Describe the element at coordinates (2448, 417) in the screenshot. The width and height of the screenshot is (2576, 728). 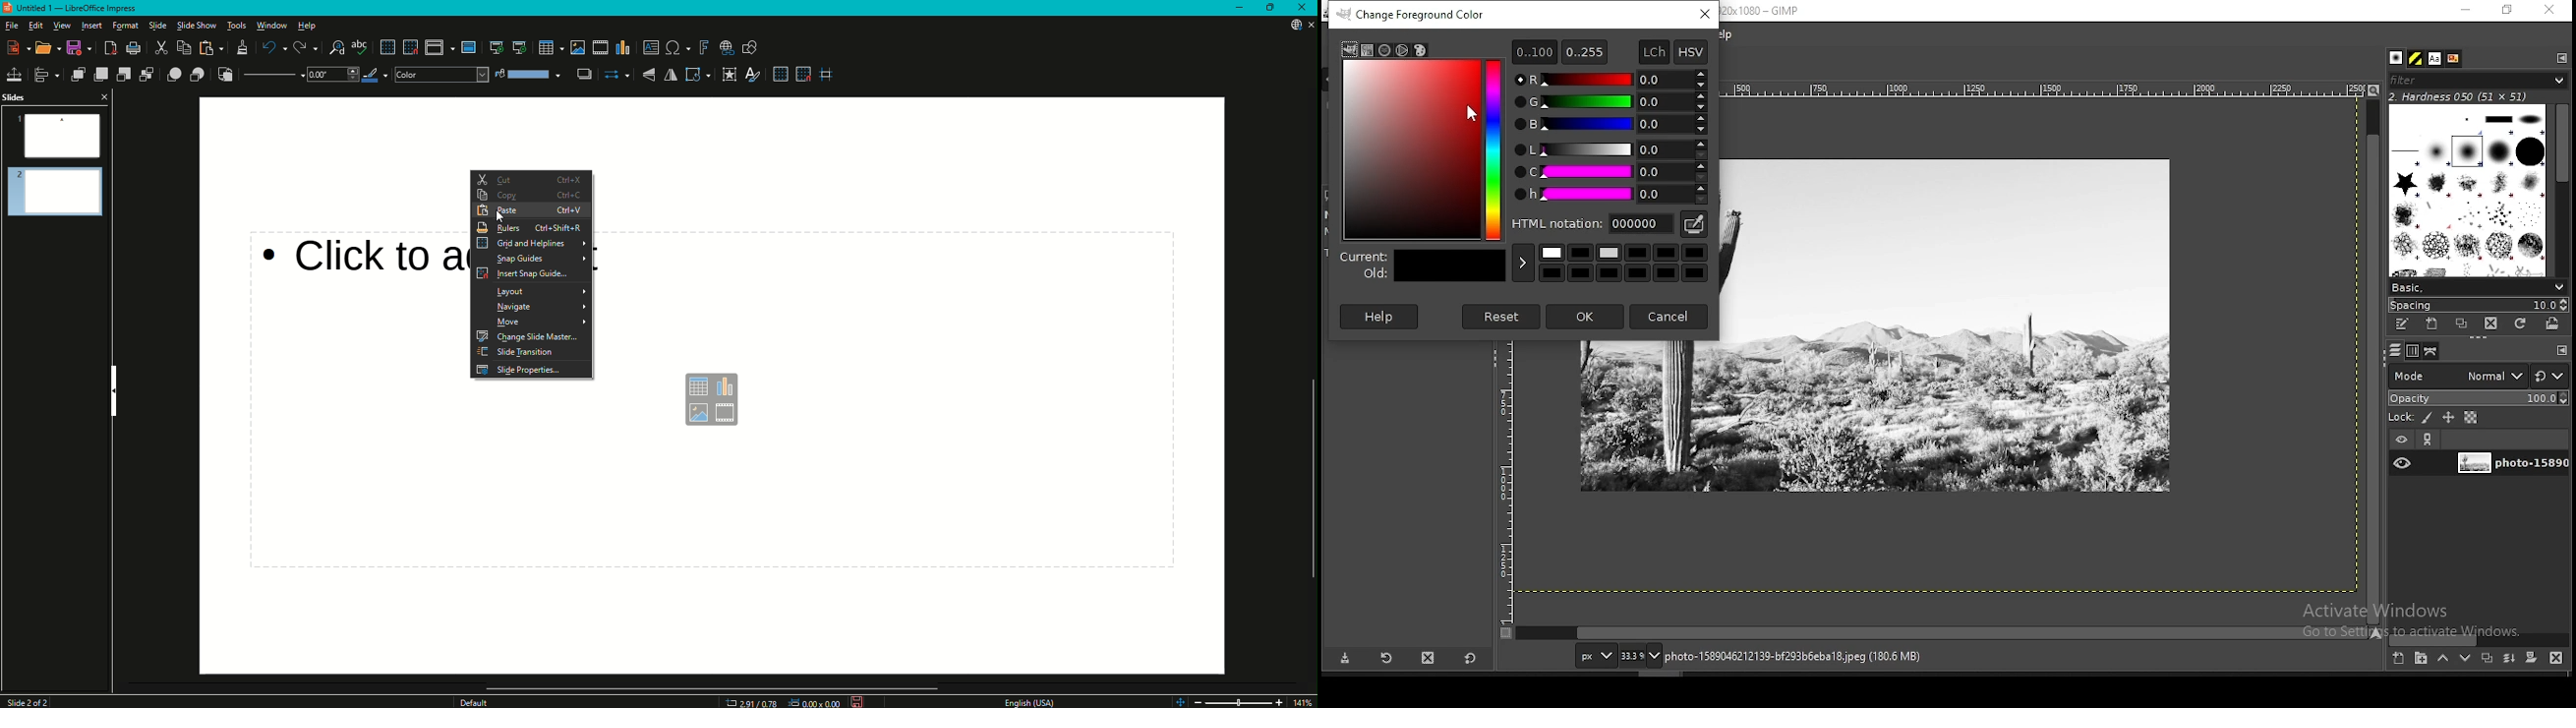
I see `lock size and position` at that location.